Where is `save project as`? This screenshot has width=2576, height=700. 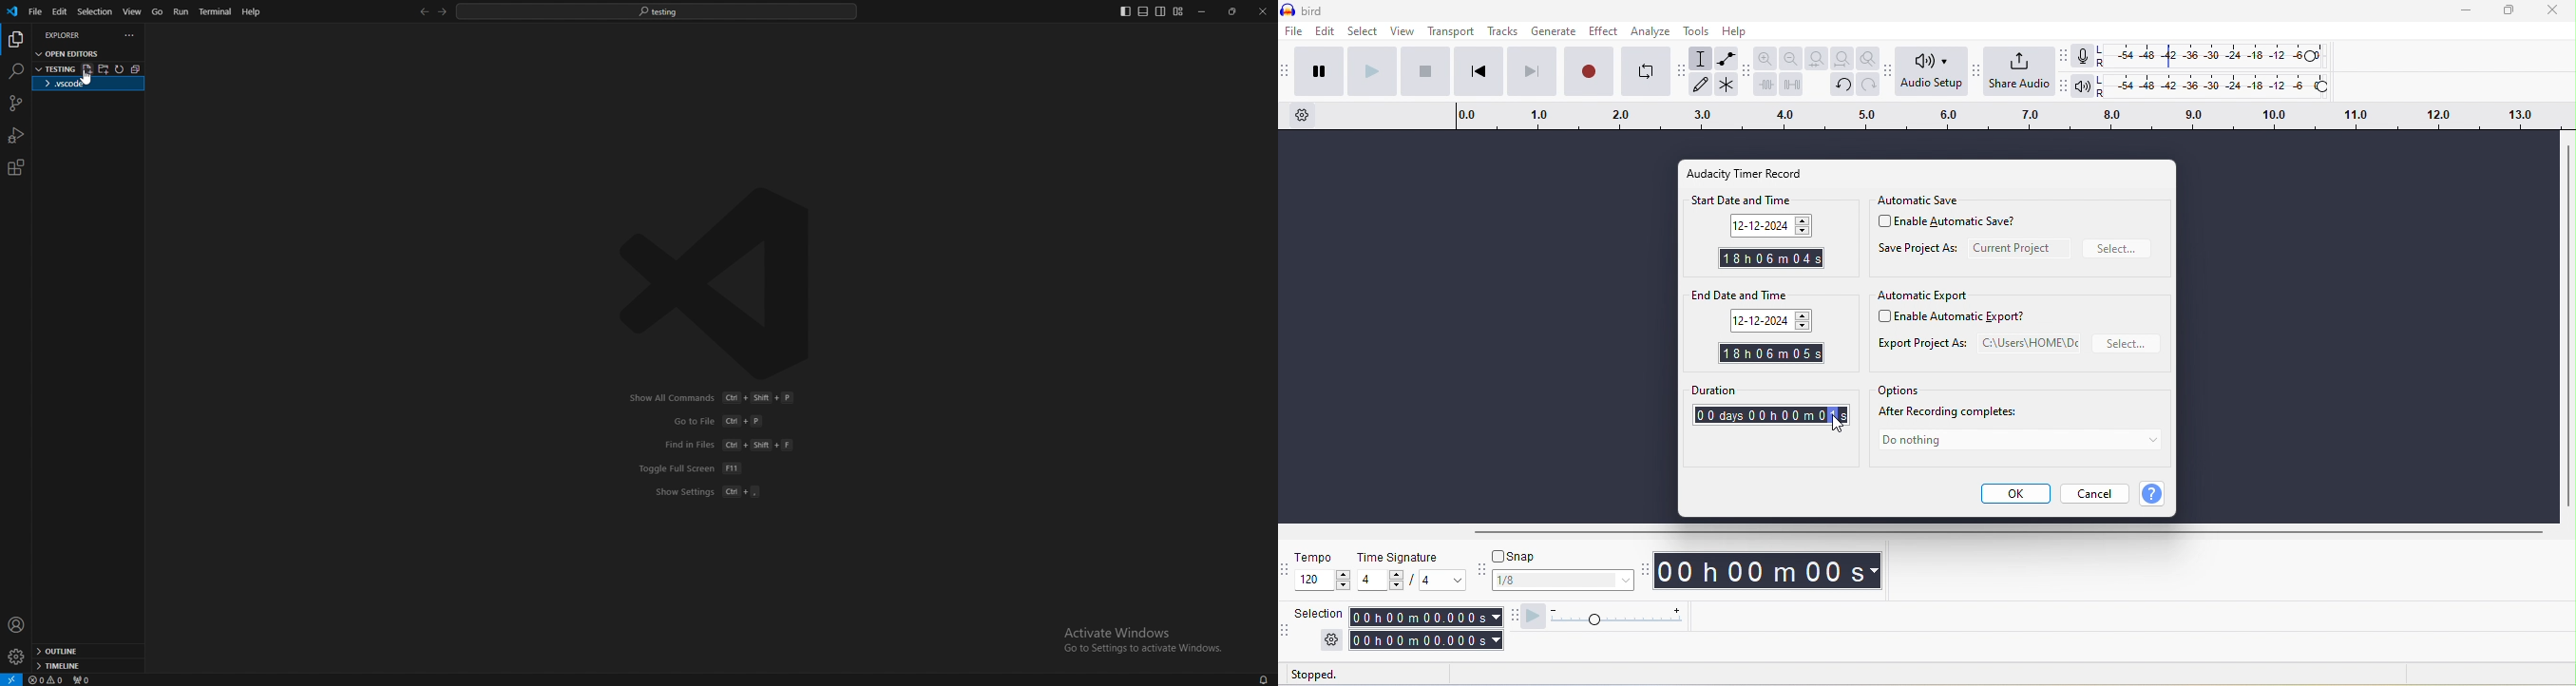
save project as is located at coordinates (1918, 251).